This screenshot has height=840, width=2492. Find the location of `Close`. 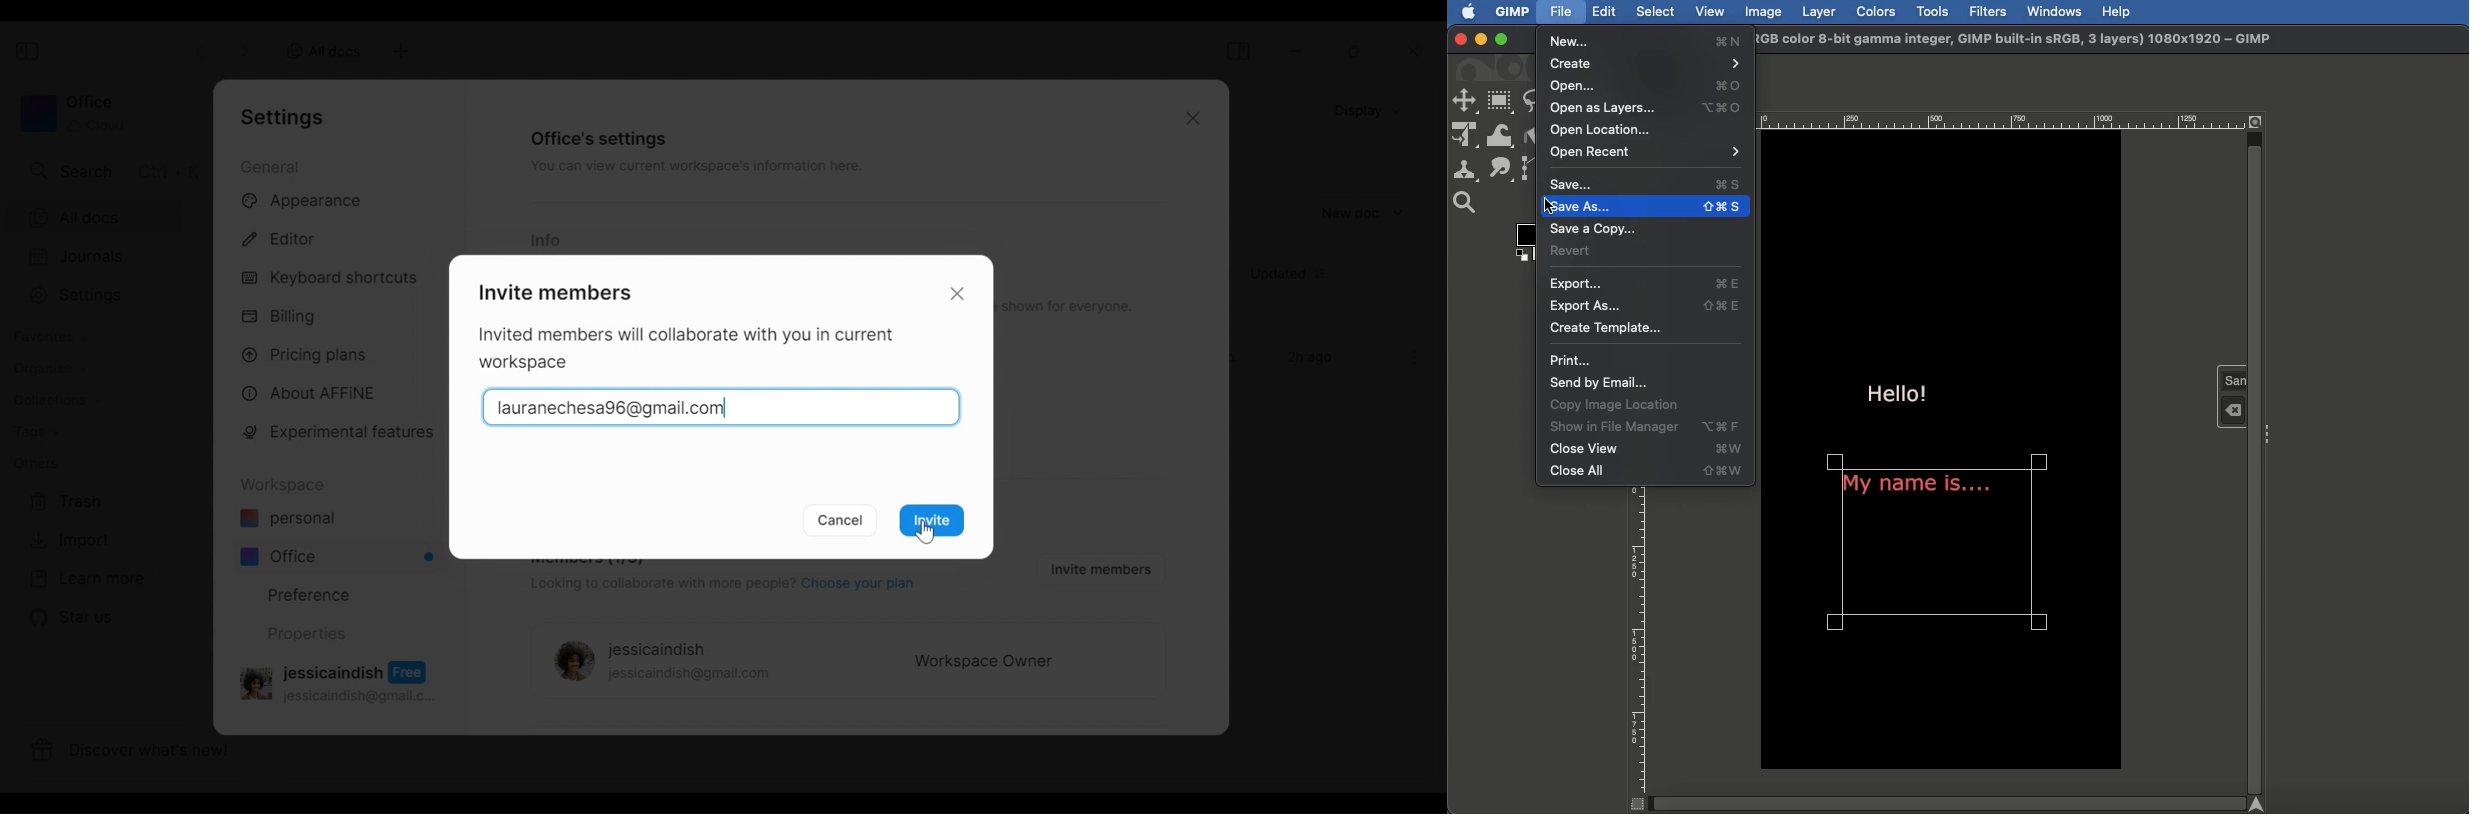

Close is located at coordinates (1190, 121).